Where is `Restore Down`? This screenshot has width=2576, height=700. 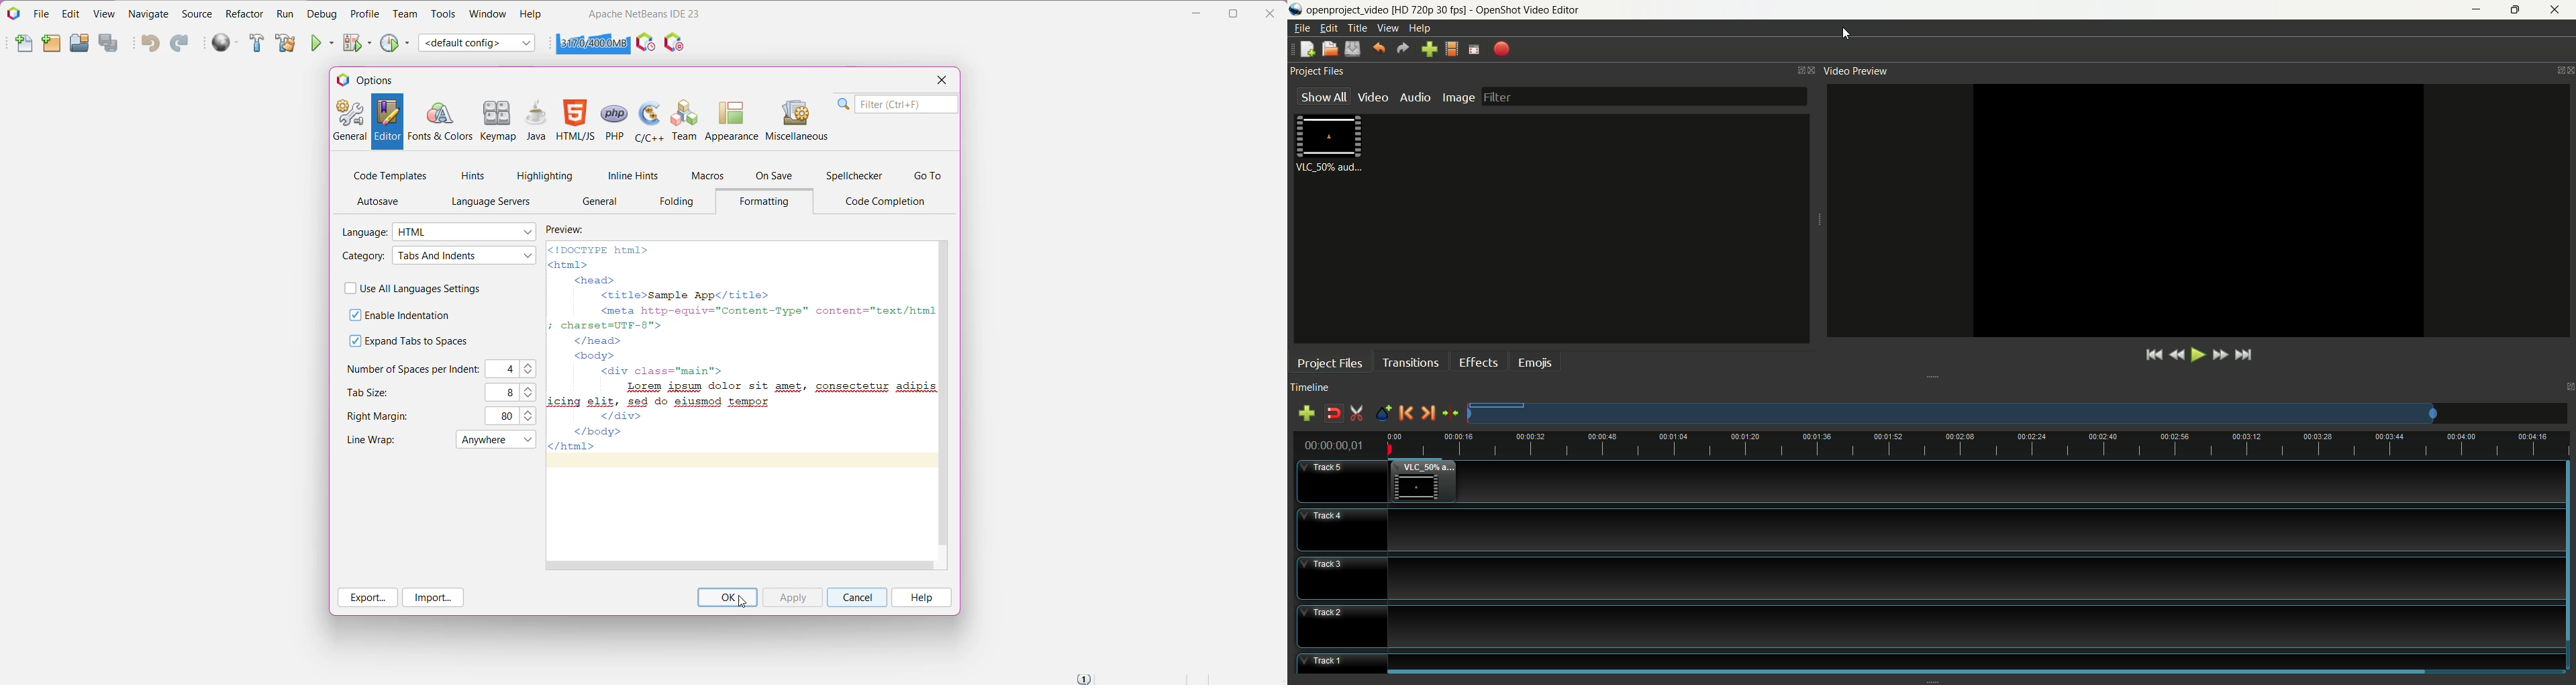 Restore Down is located at coordinates (1235, 13).